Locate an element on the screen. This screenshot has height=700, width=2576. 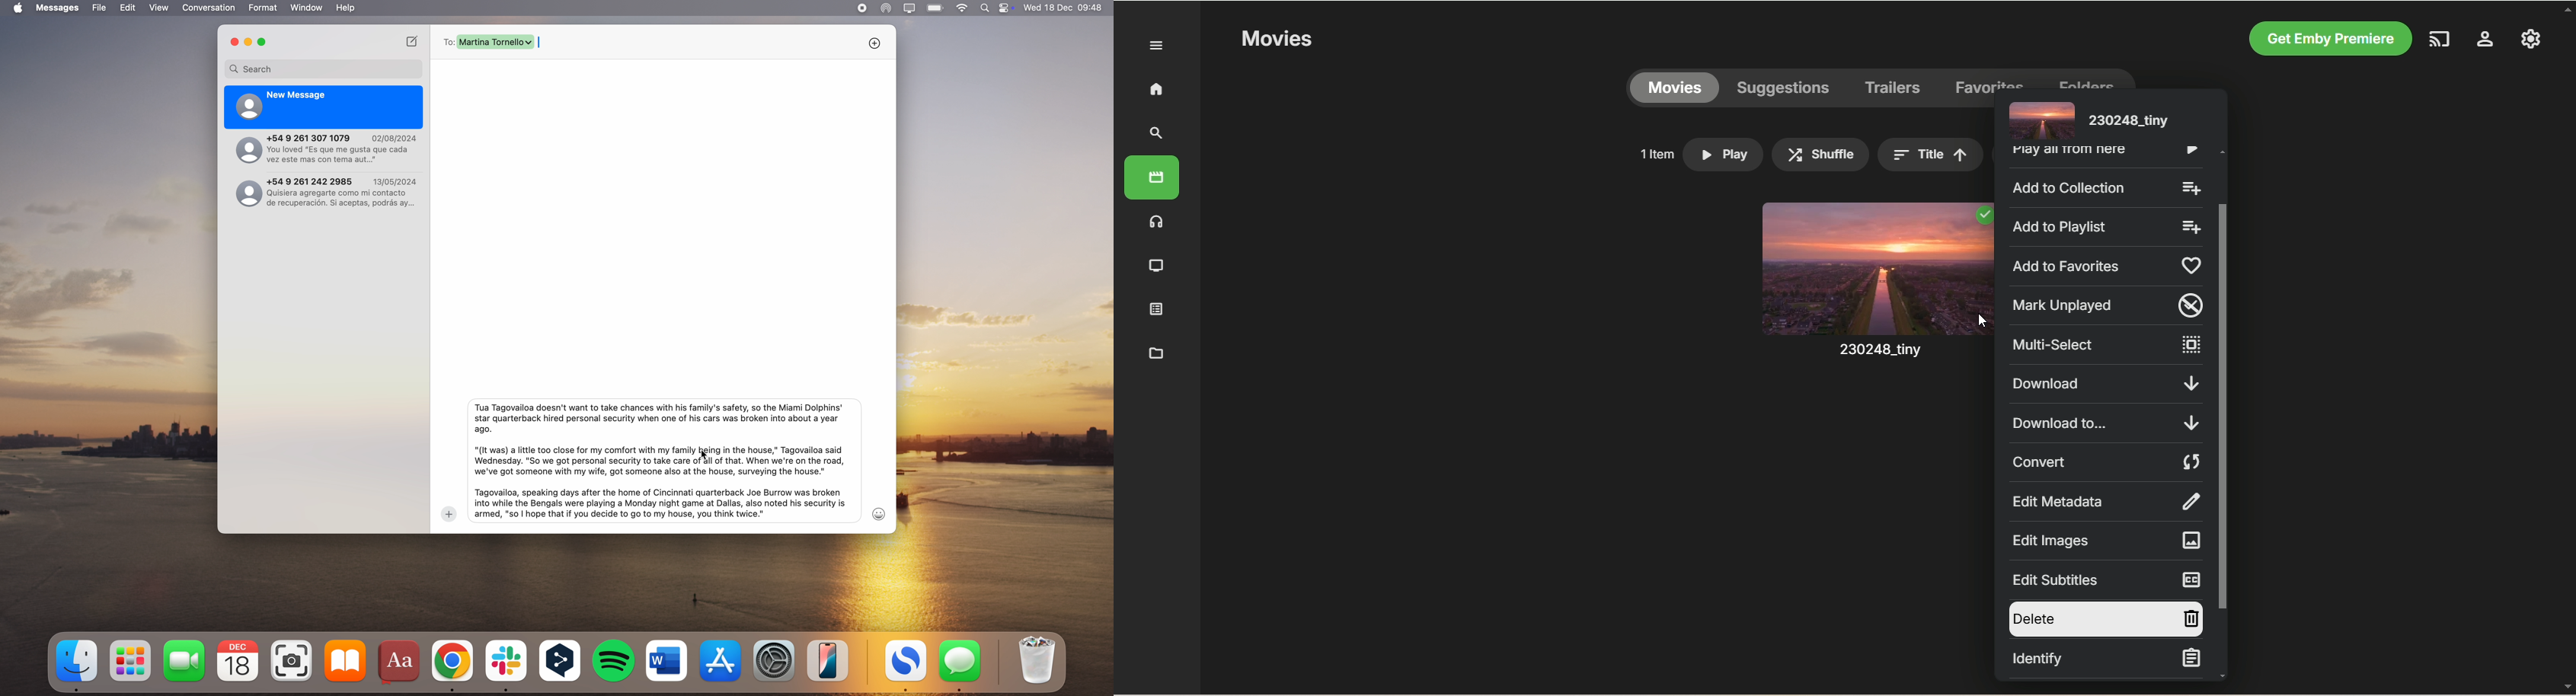
movies is located at coordinates (1674, 88).